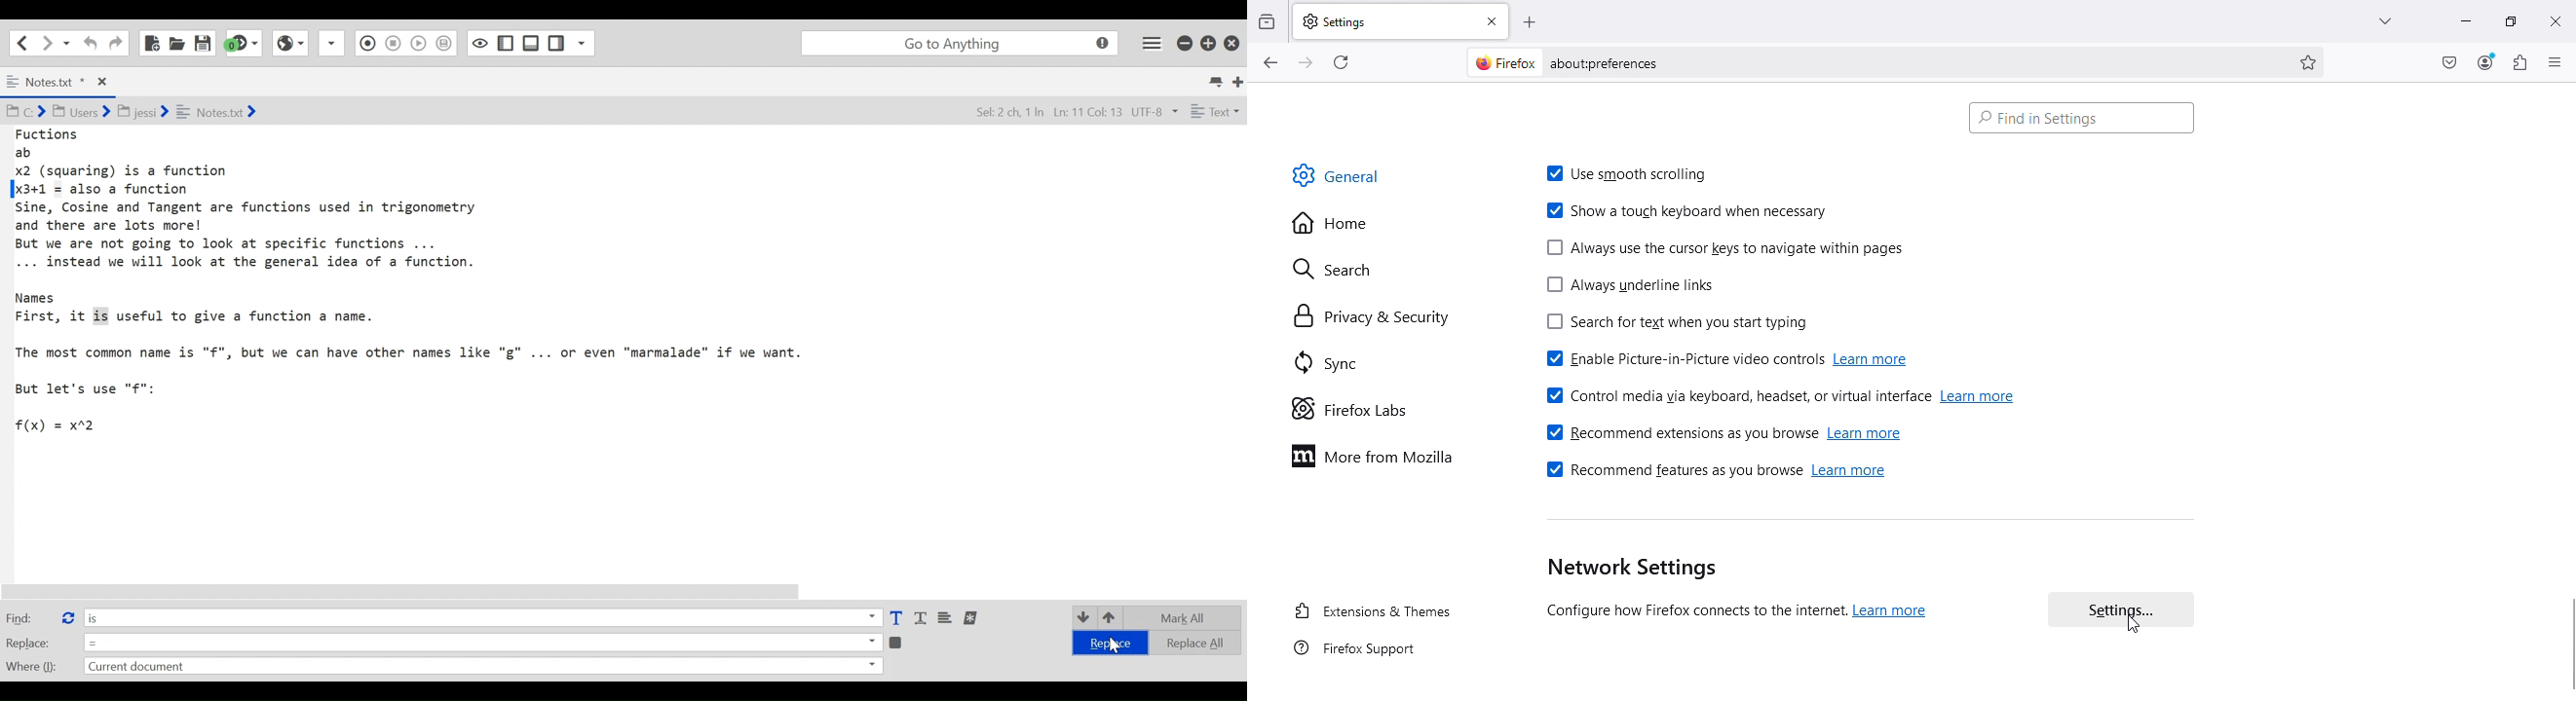 The width and height of the screenshot is (2576, 728). I want to click on Search bar, so click(2082, 116).